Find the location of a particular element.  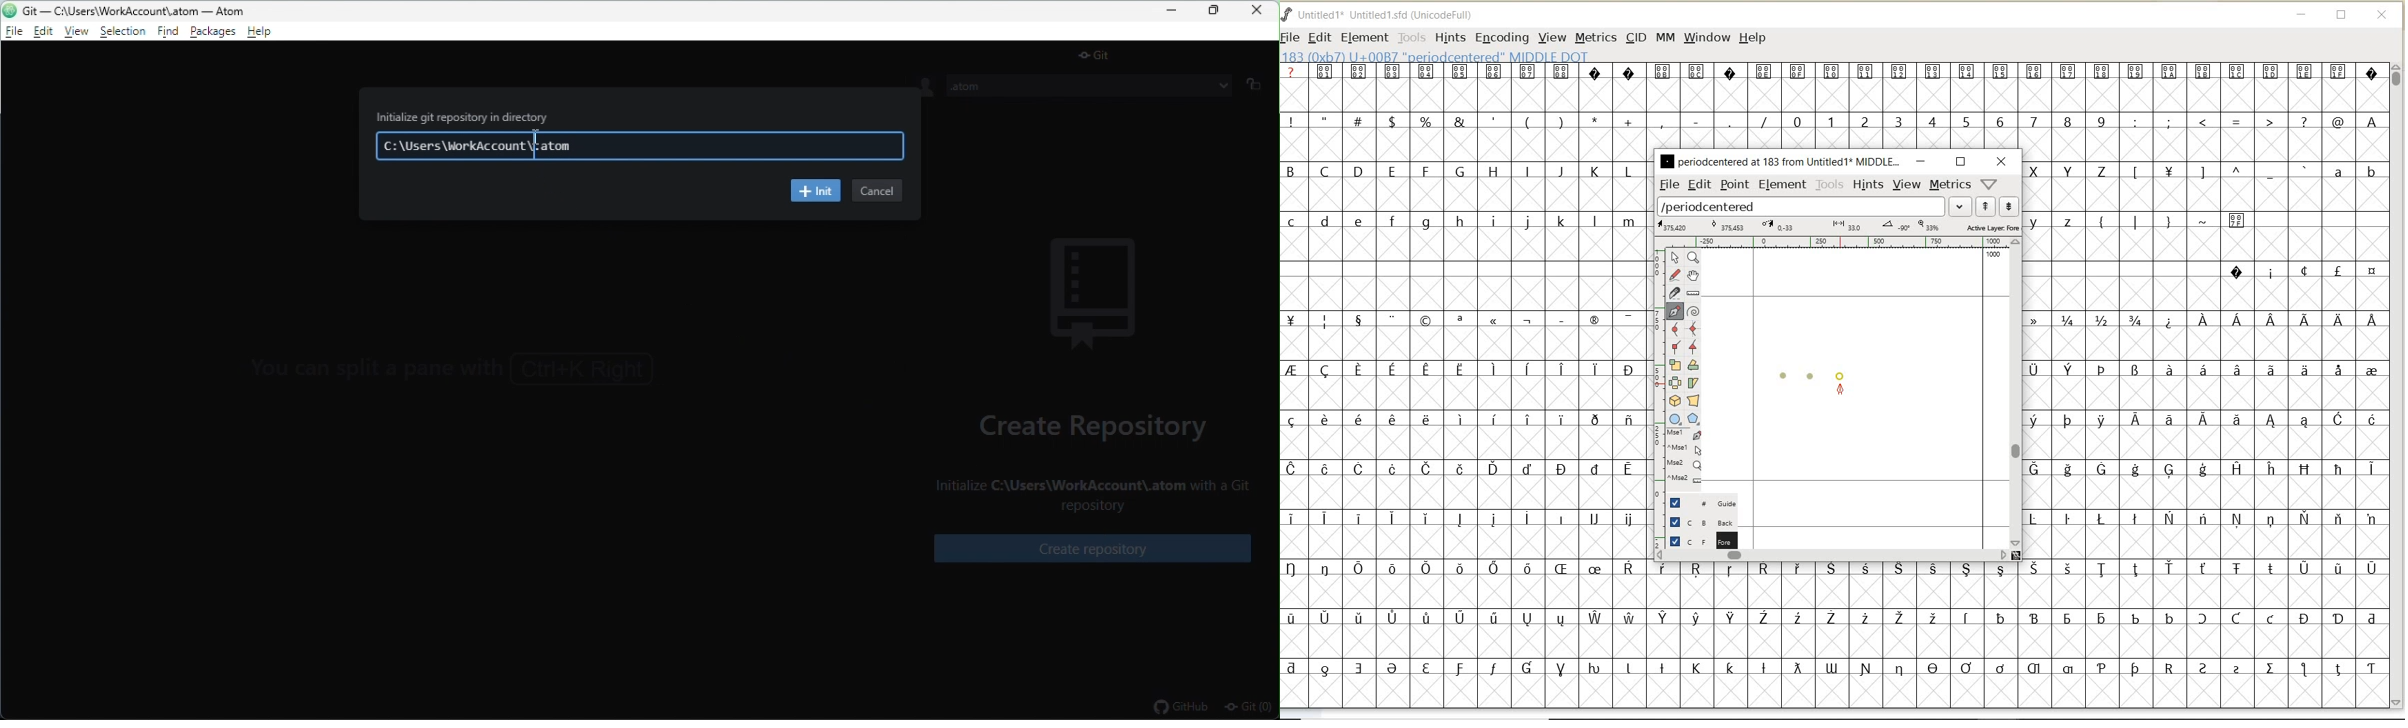

edit is located at coordinates (1699, 184).